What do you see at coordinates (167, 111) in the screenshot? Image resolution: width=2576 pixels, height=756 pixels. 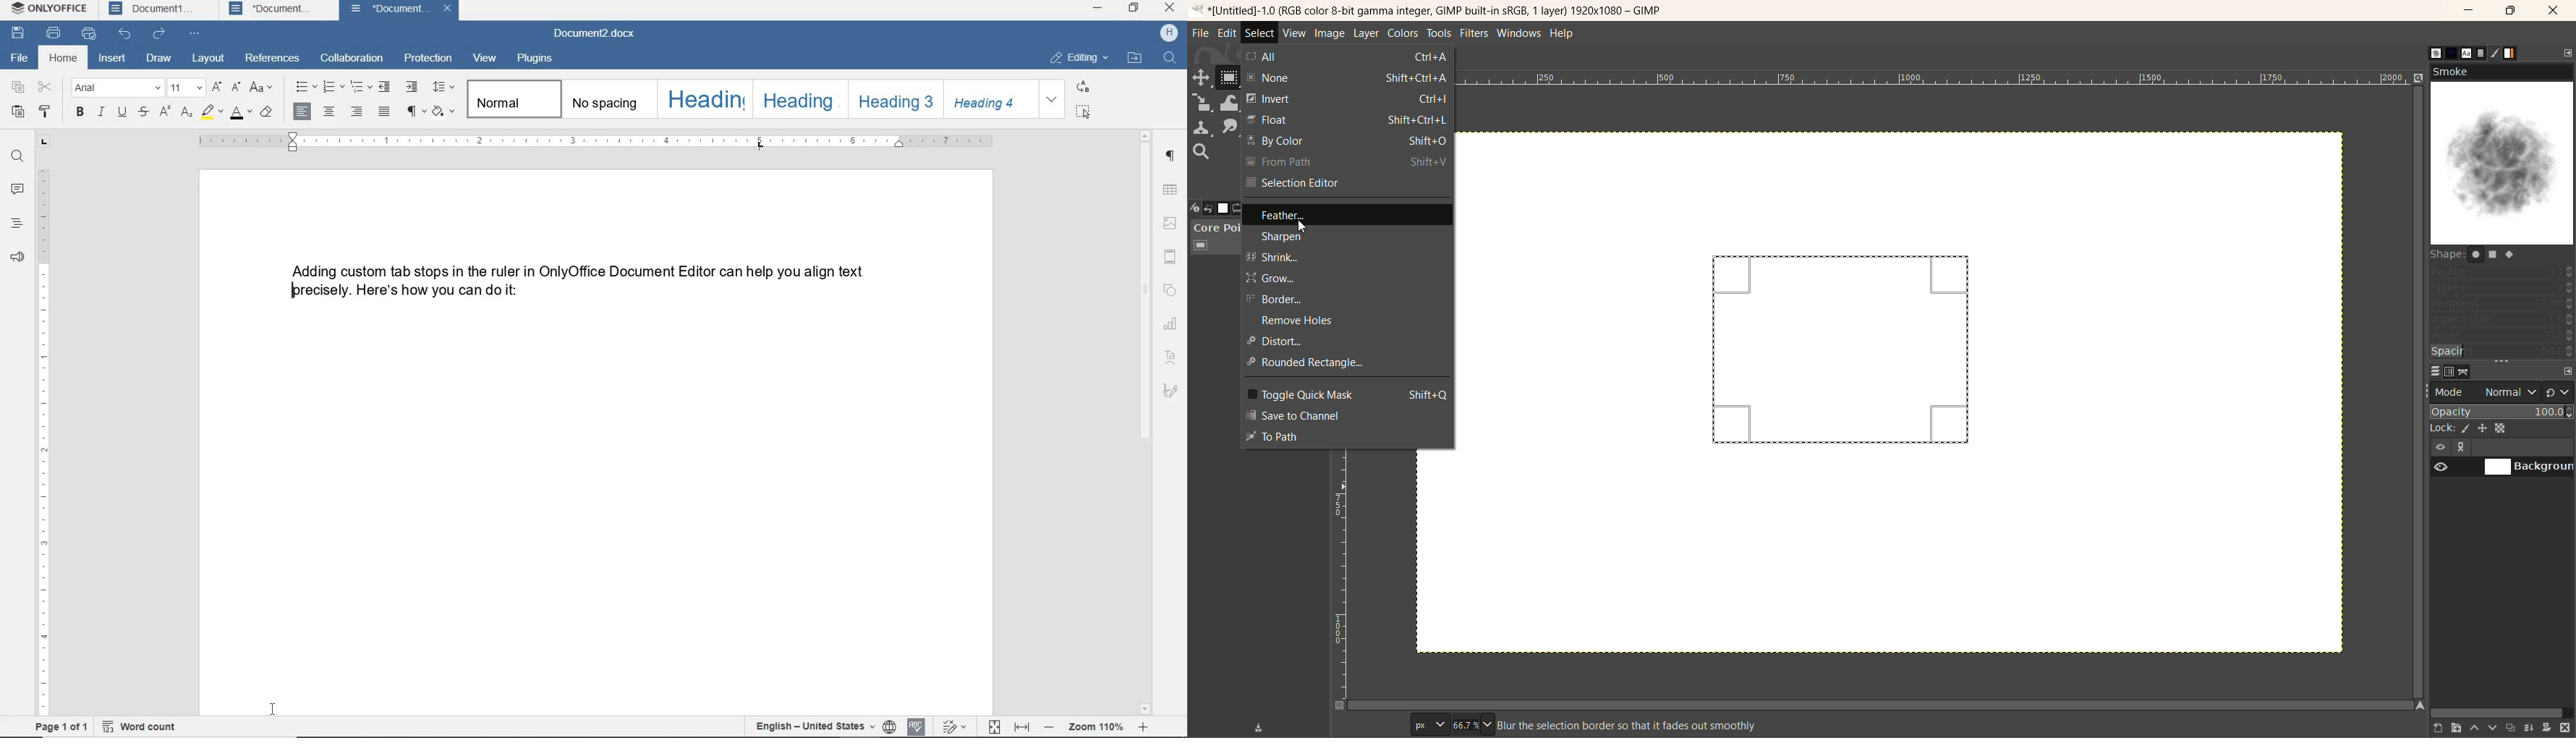 I see `superscript` at bounding box center [167, 111].